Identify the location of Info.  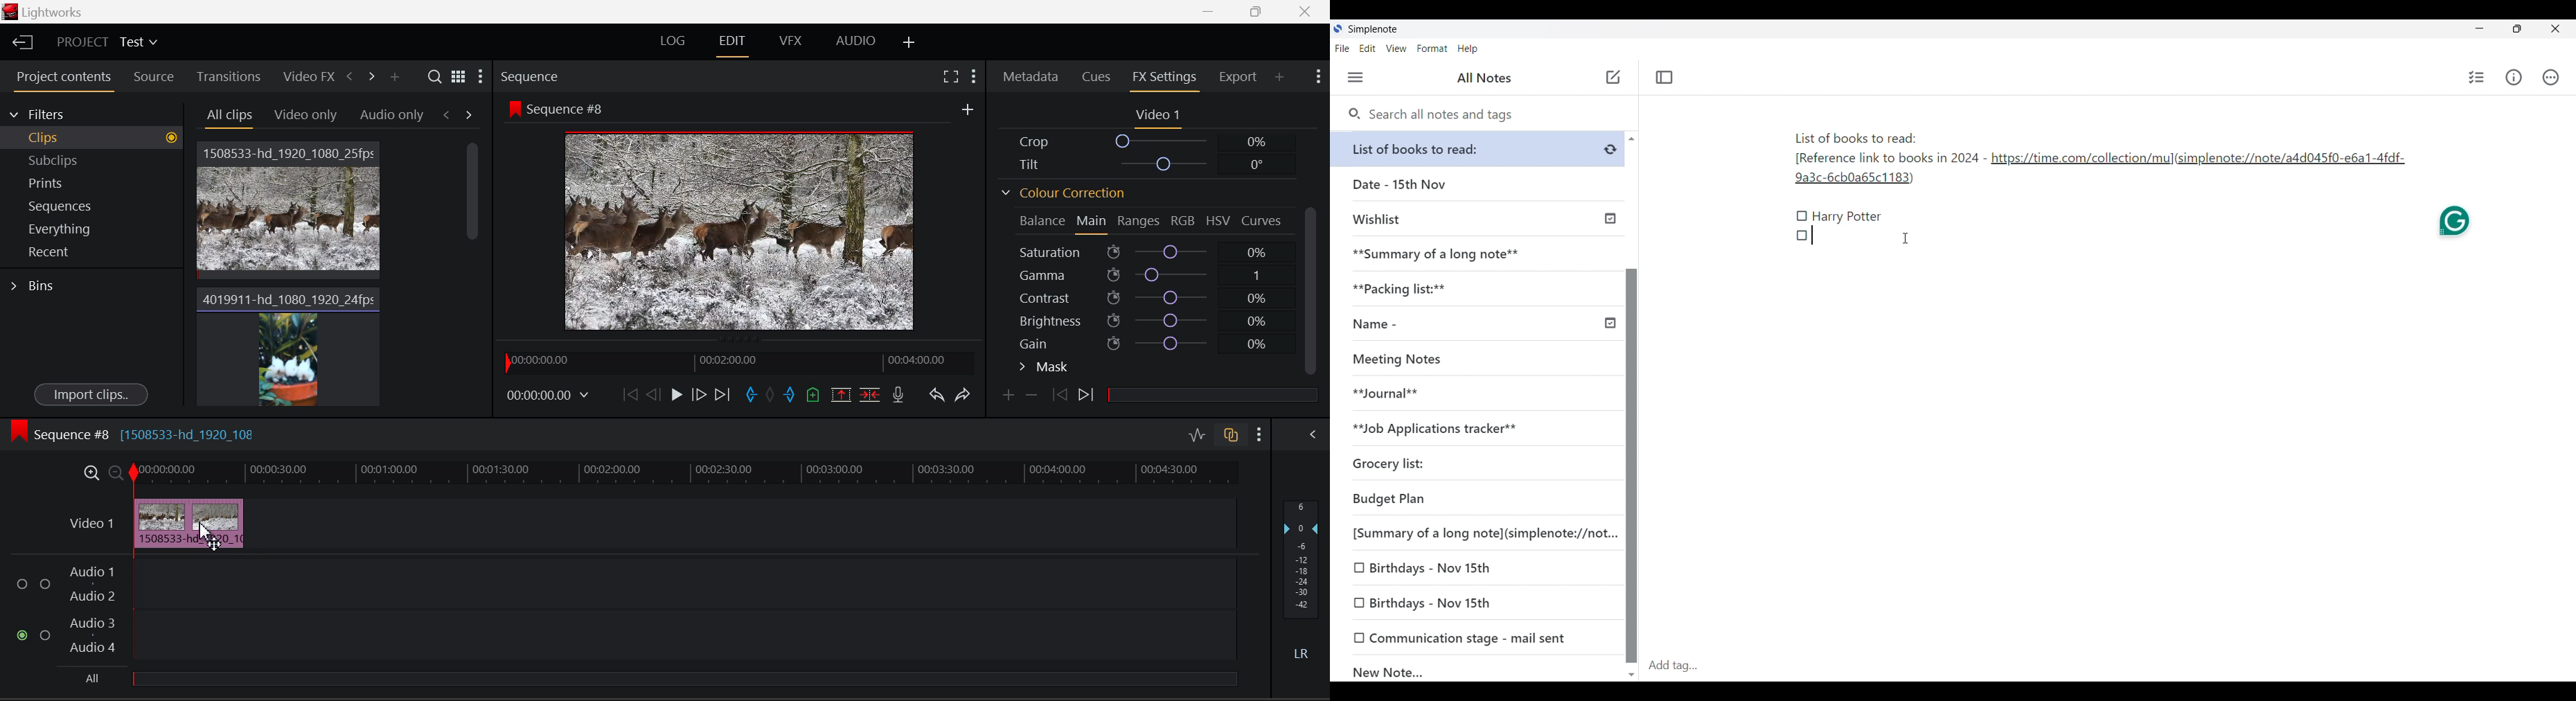
(2514, 77).